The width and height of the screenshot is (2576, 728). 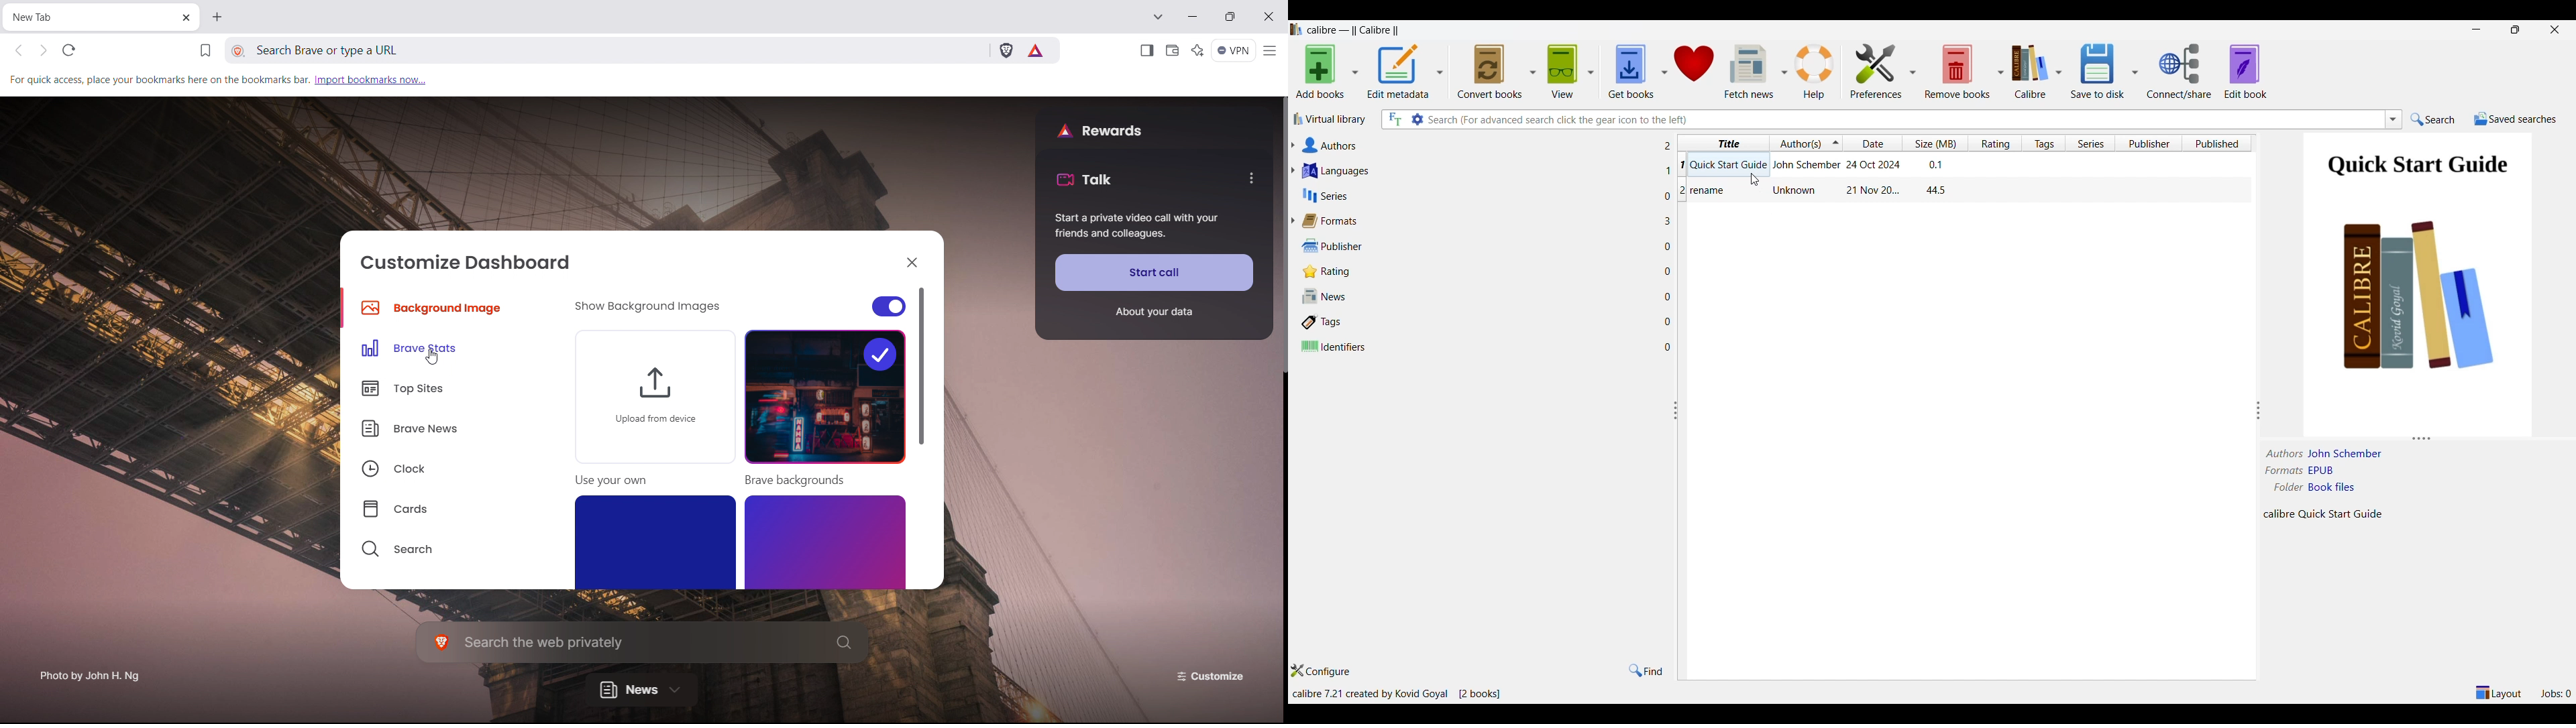 I want to click on News, so click(x=1479, y=296).